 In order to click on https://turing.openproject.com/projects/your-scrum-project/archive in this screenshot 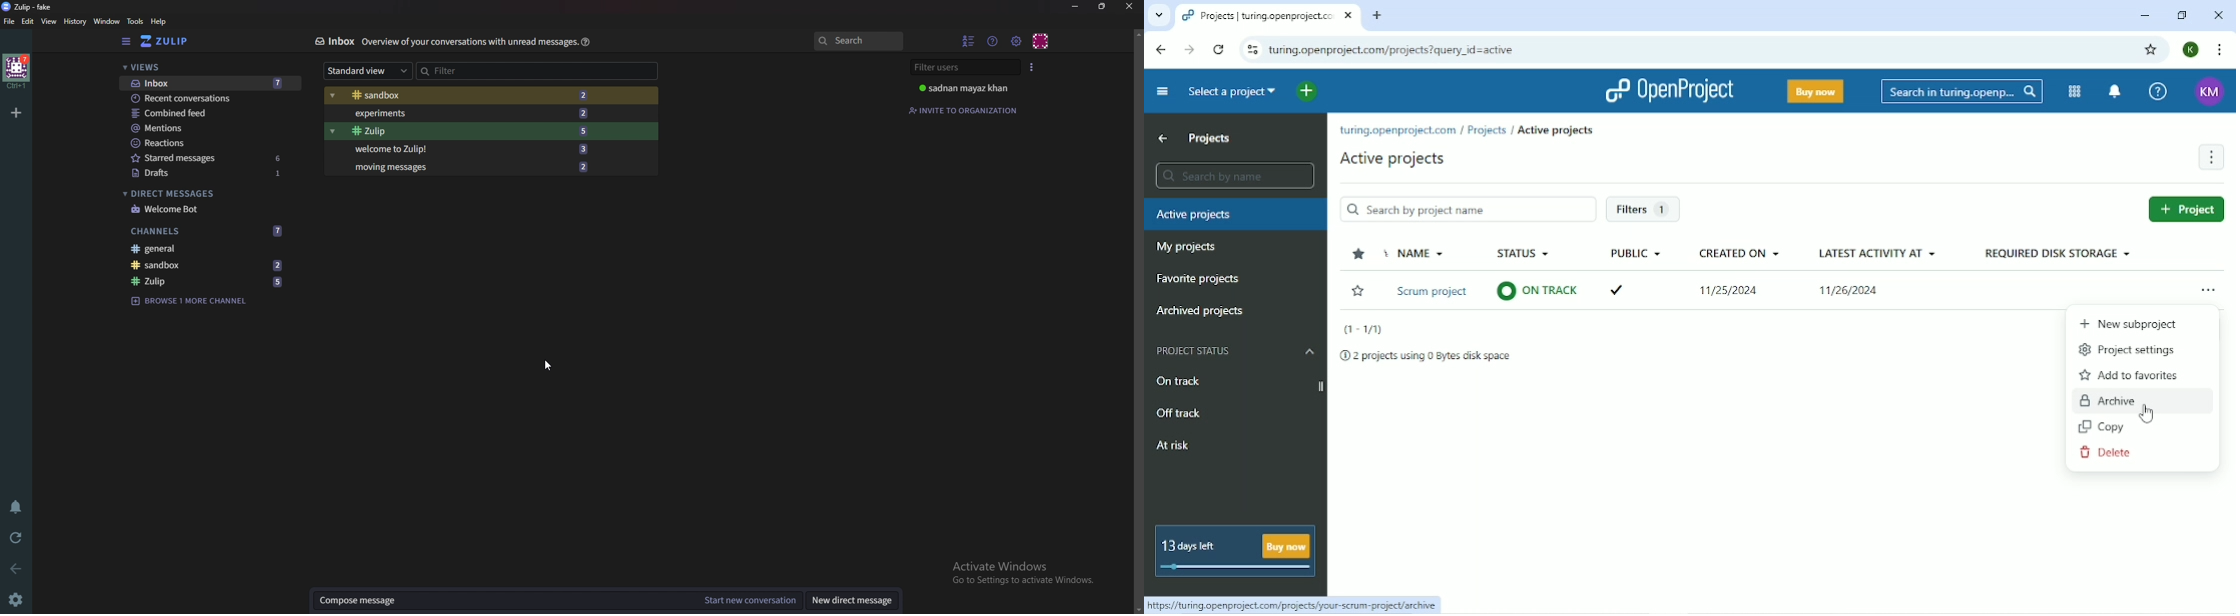, I will do `click(1296, 604)`.